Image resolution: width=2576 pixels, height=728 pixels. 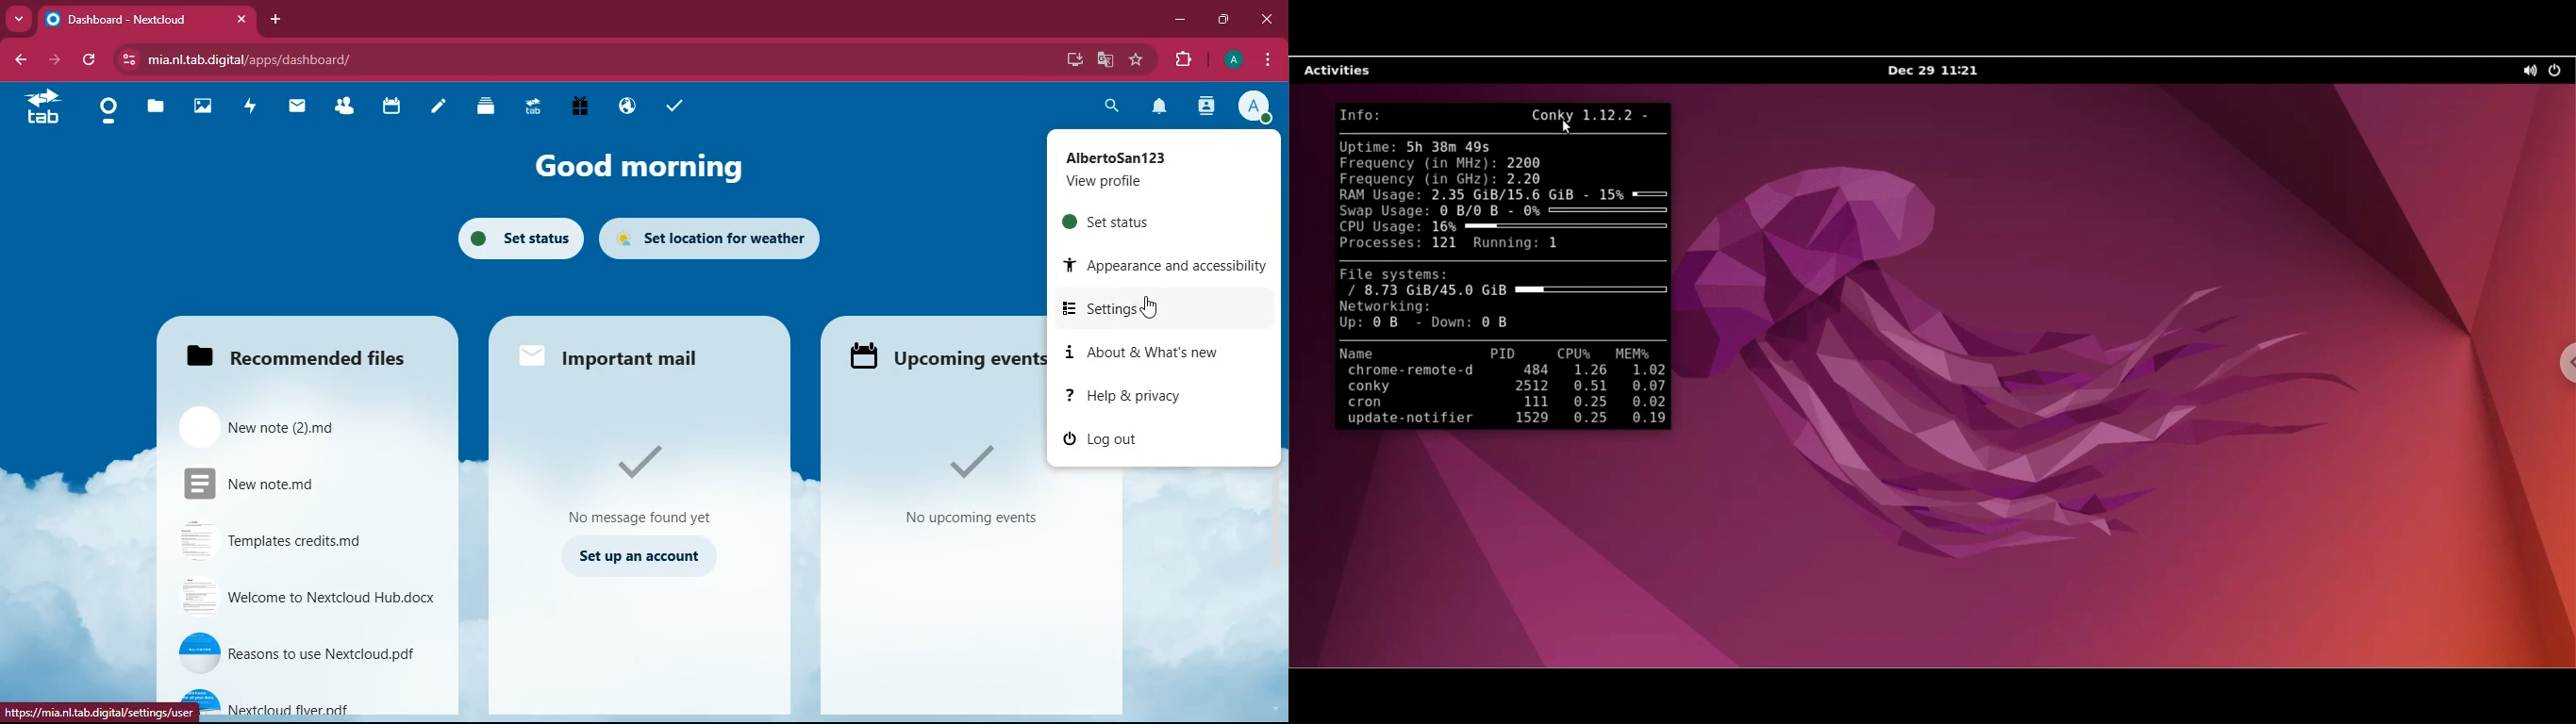 I want to click on images, so click(x=201, y=107).